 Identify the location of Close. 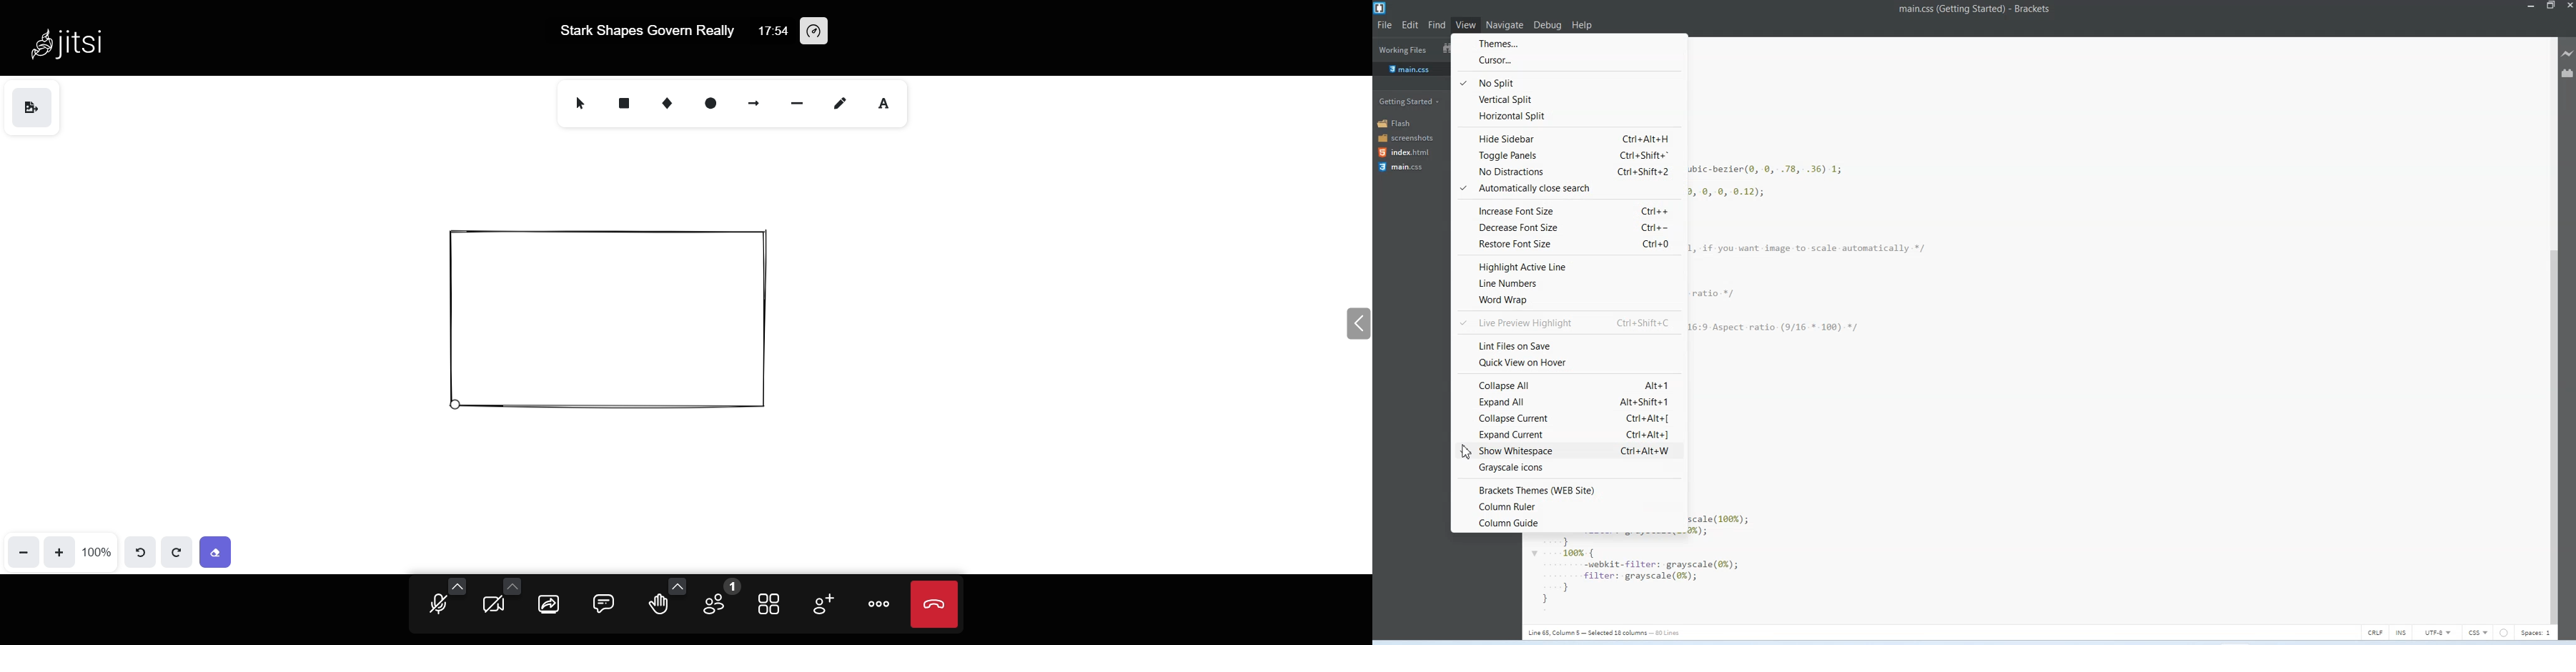
(2569, 7).